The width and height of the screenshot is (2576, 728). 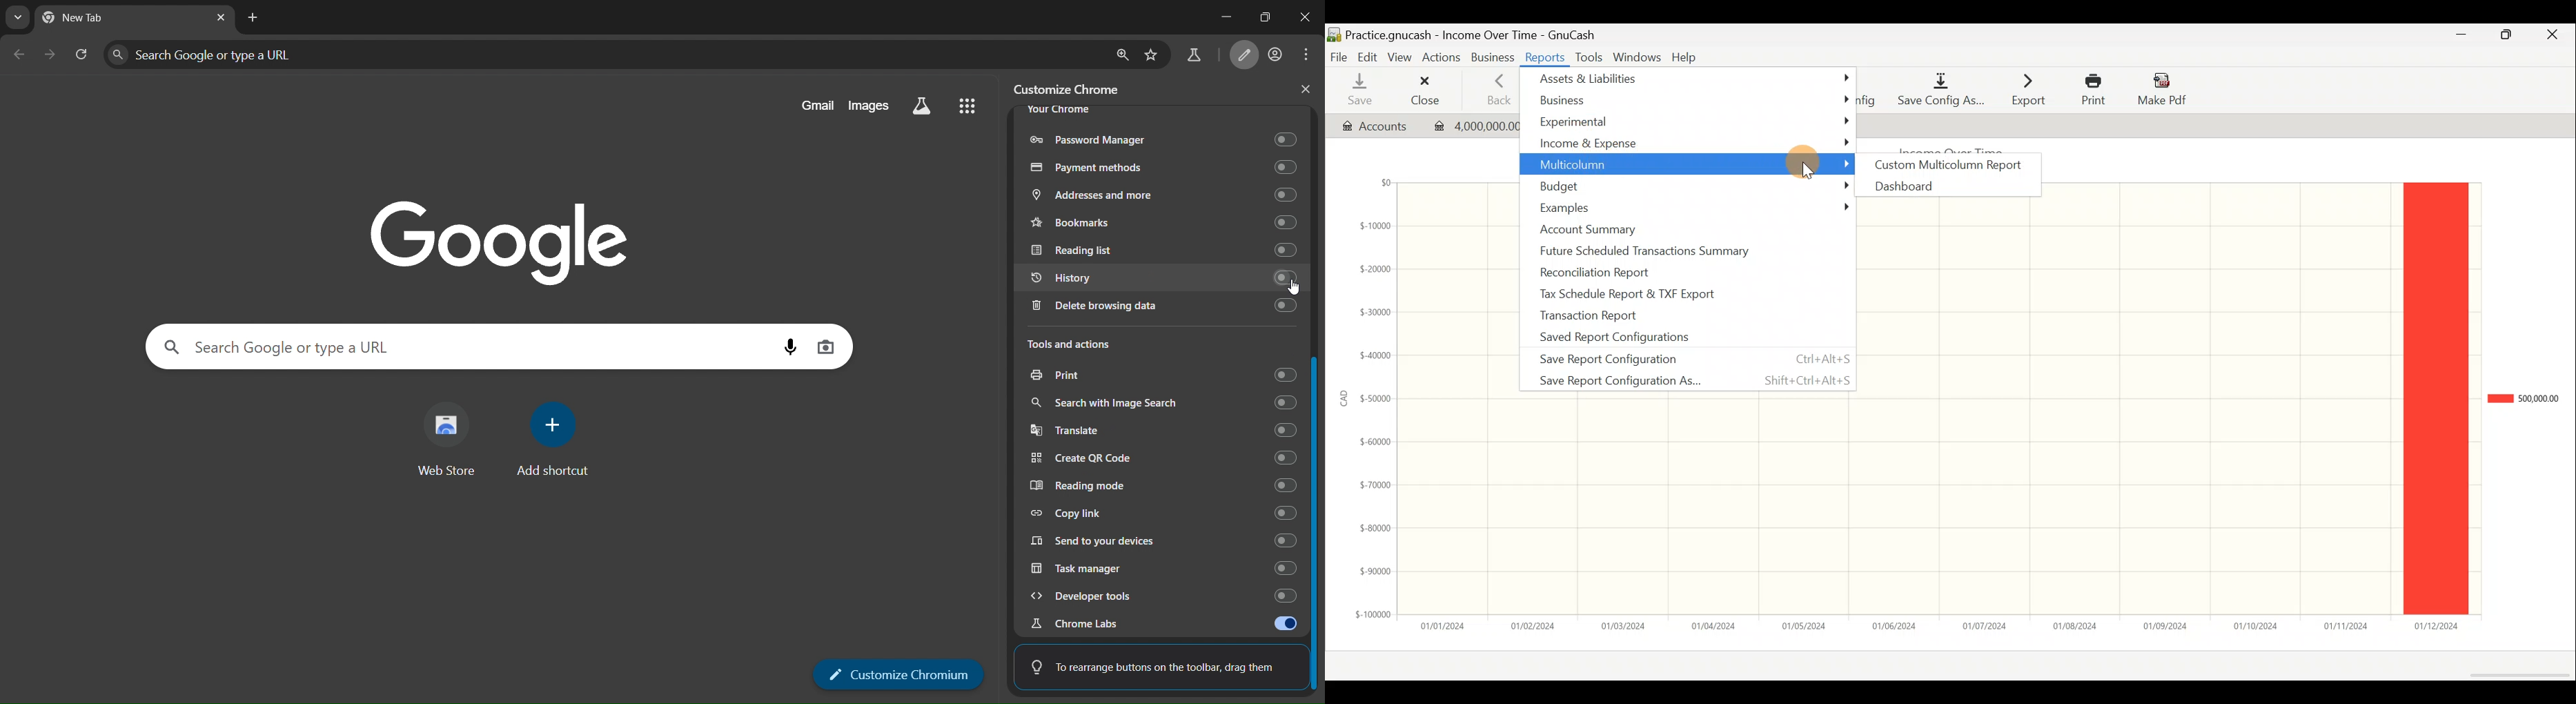 I want to click on Custom multicolumn report, so click(x=1945, y=165).